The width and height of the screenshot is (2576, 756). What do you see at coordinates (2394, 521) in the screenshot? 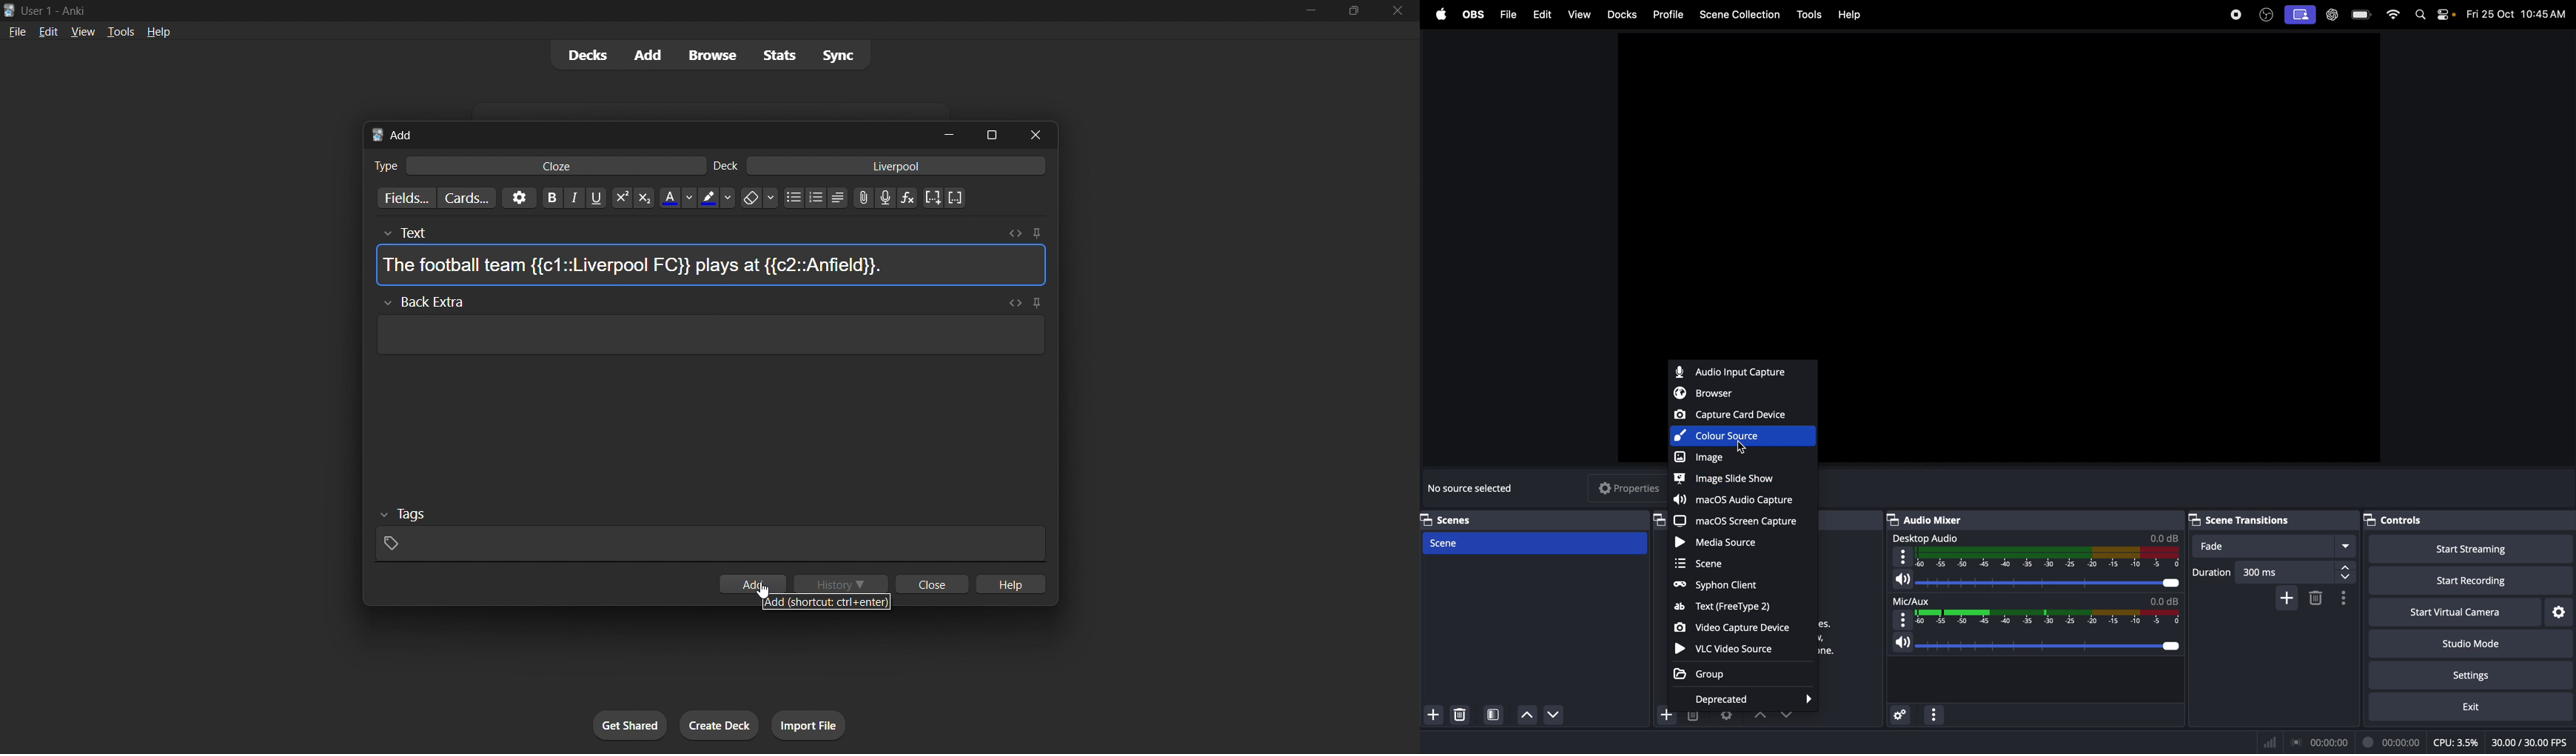
I see `controls` at bounding box center [2394, 521].